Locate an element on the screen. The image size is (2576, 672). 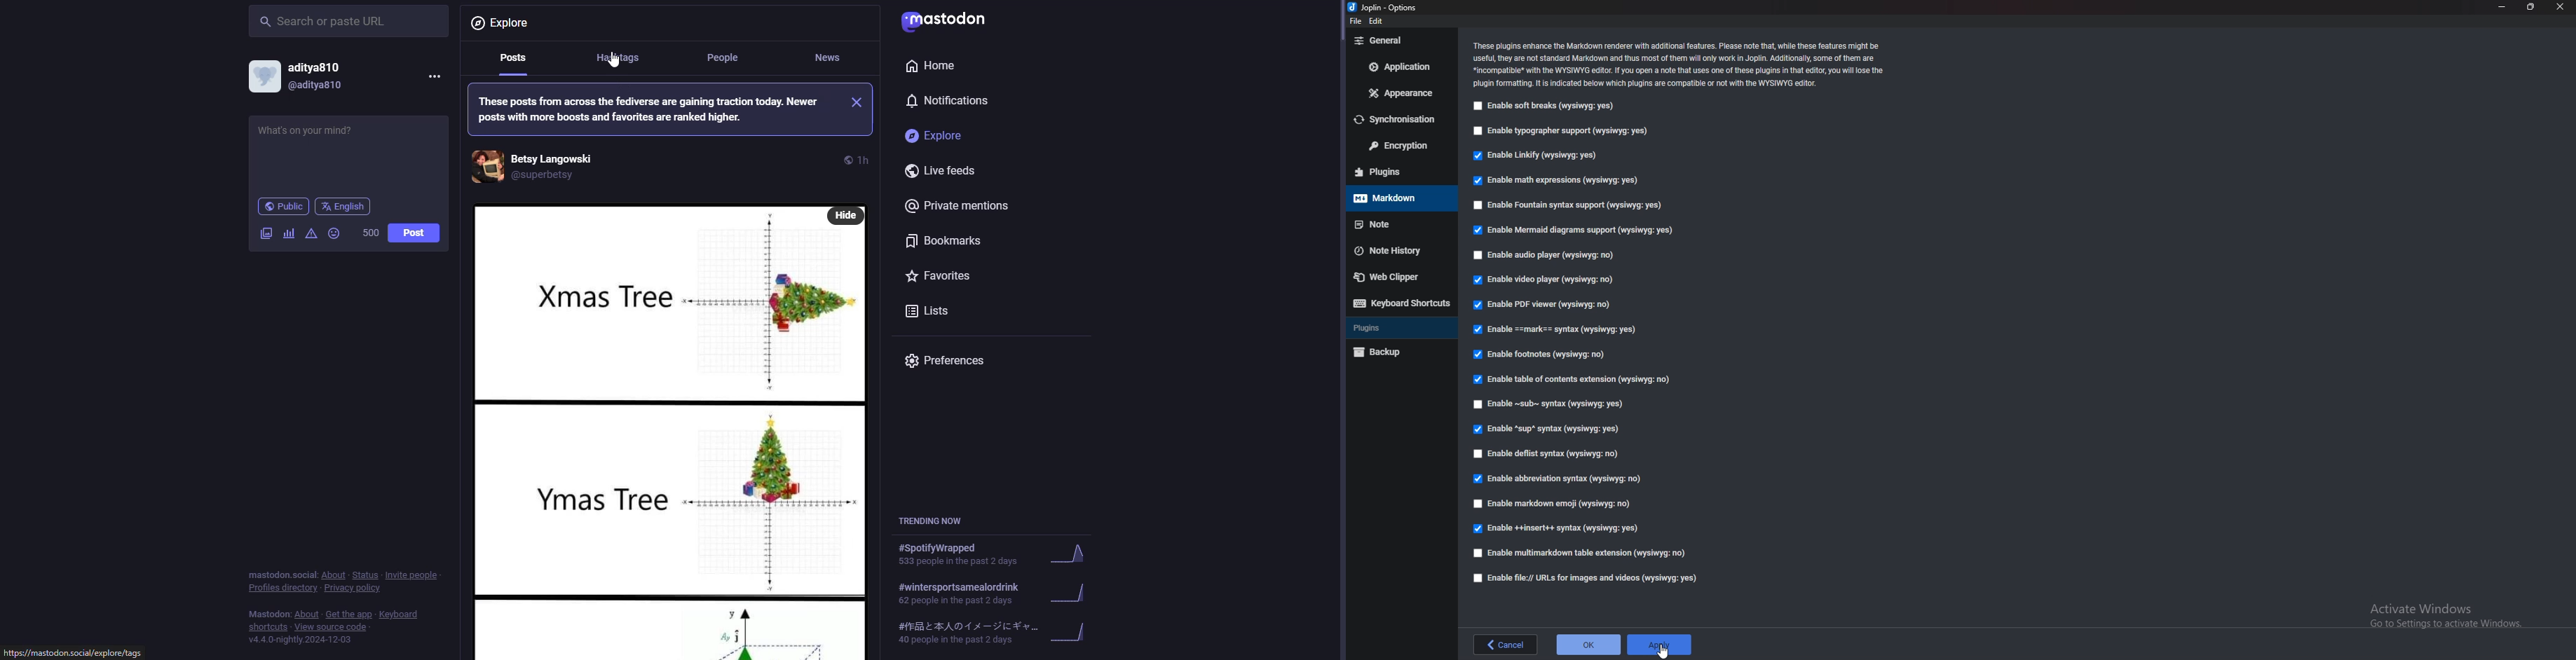
enable abbreviation syntax is located at coordinates (1568, 479).